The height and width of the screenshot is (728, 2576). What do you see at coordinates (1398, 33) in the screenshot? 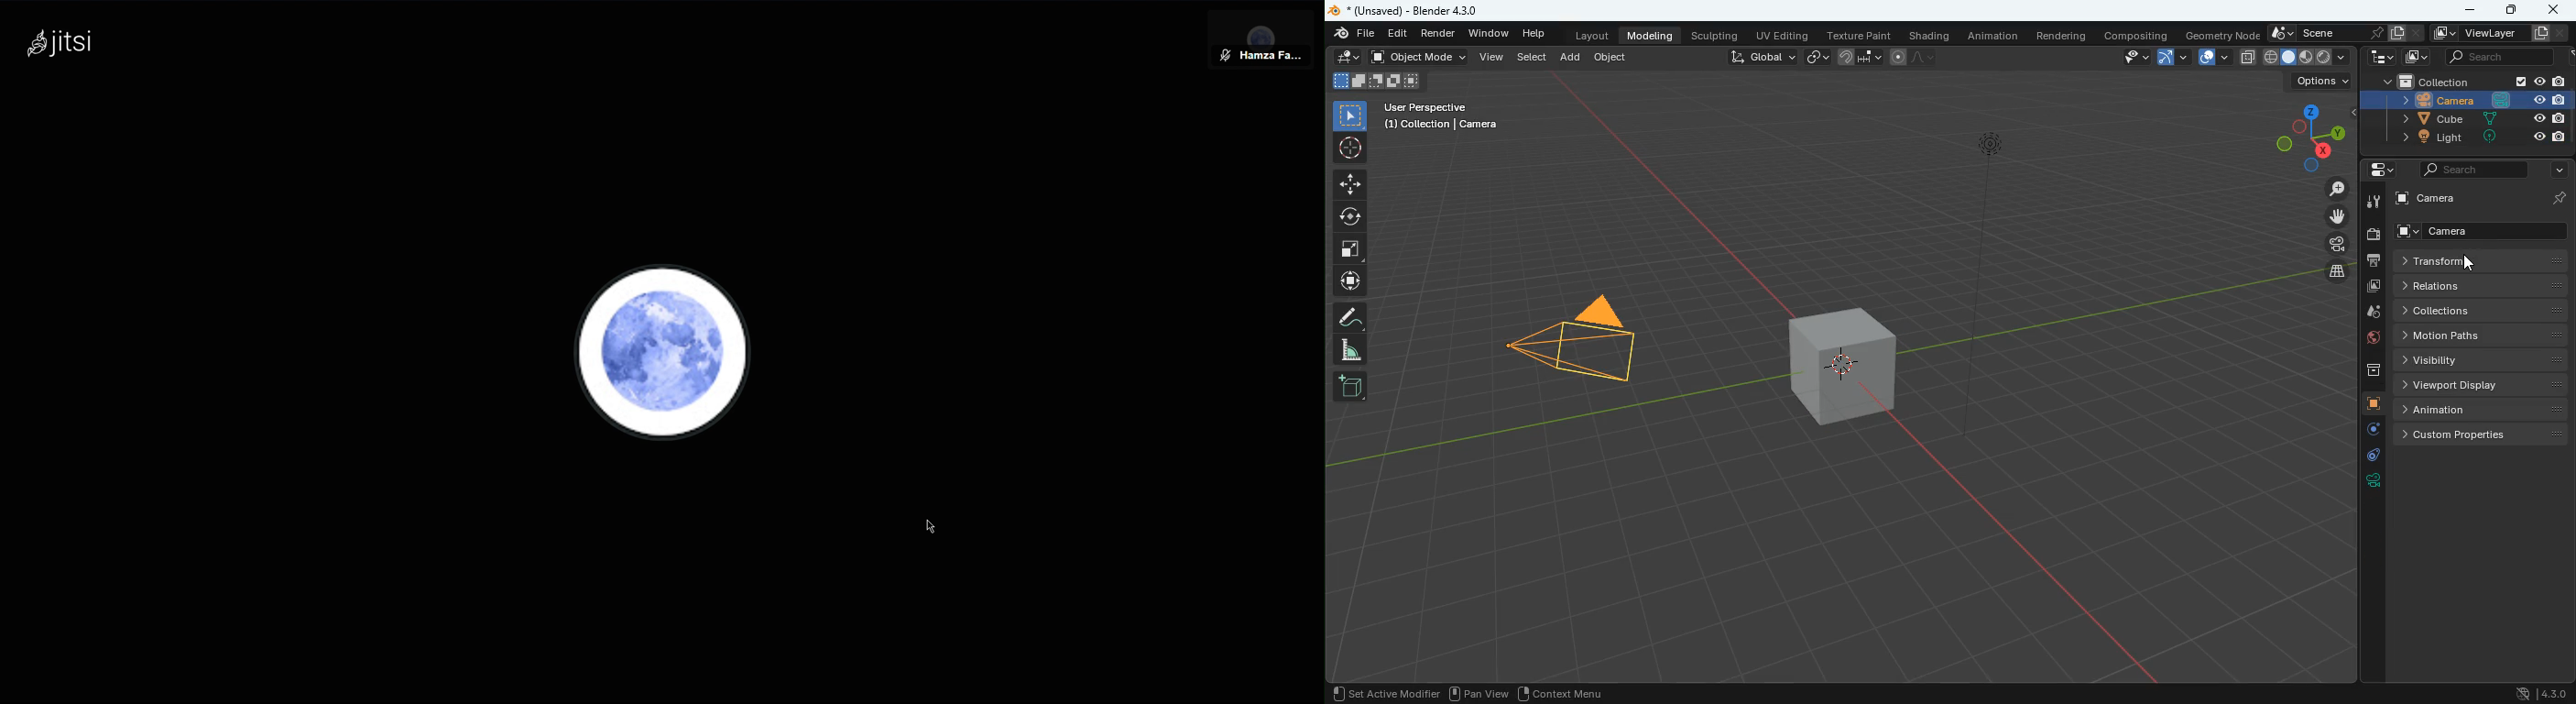
I see `edit` at bounding box center [1398, 33].